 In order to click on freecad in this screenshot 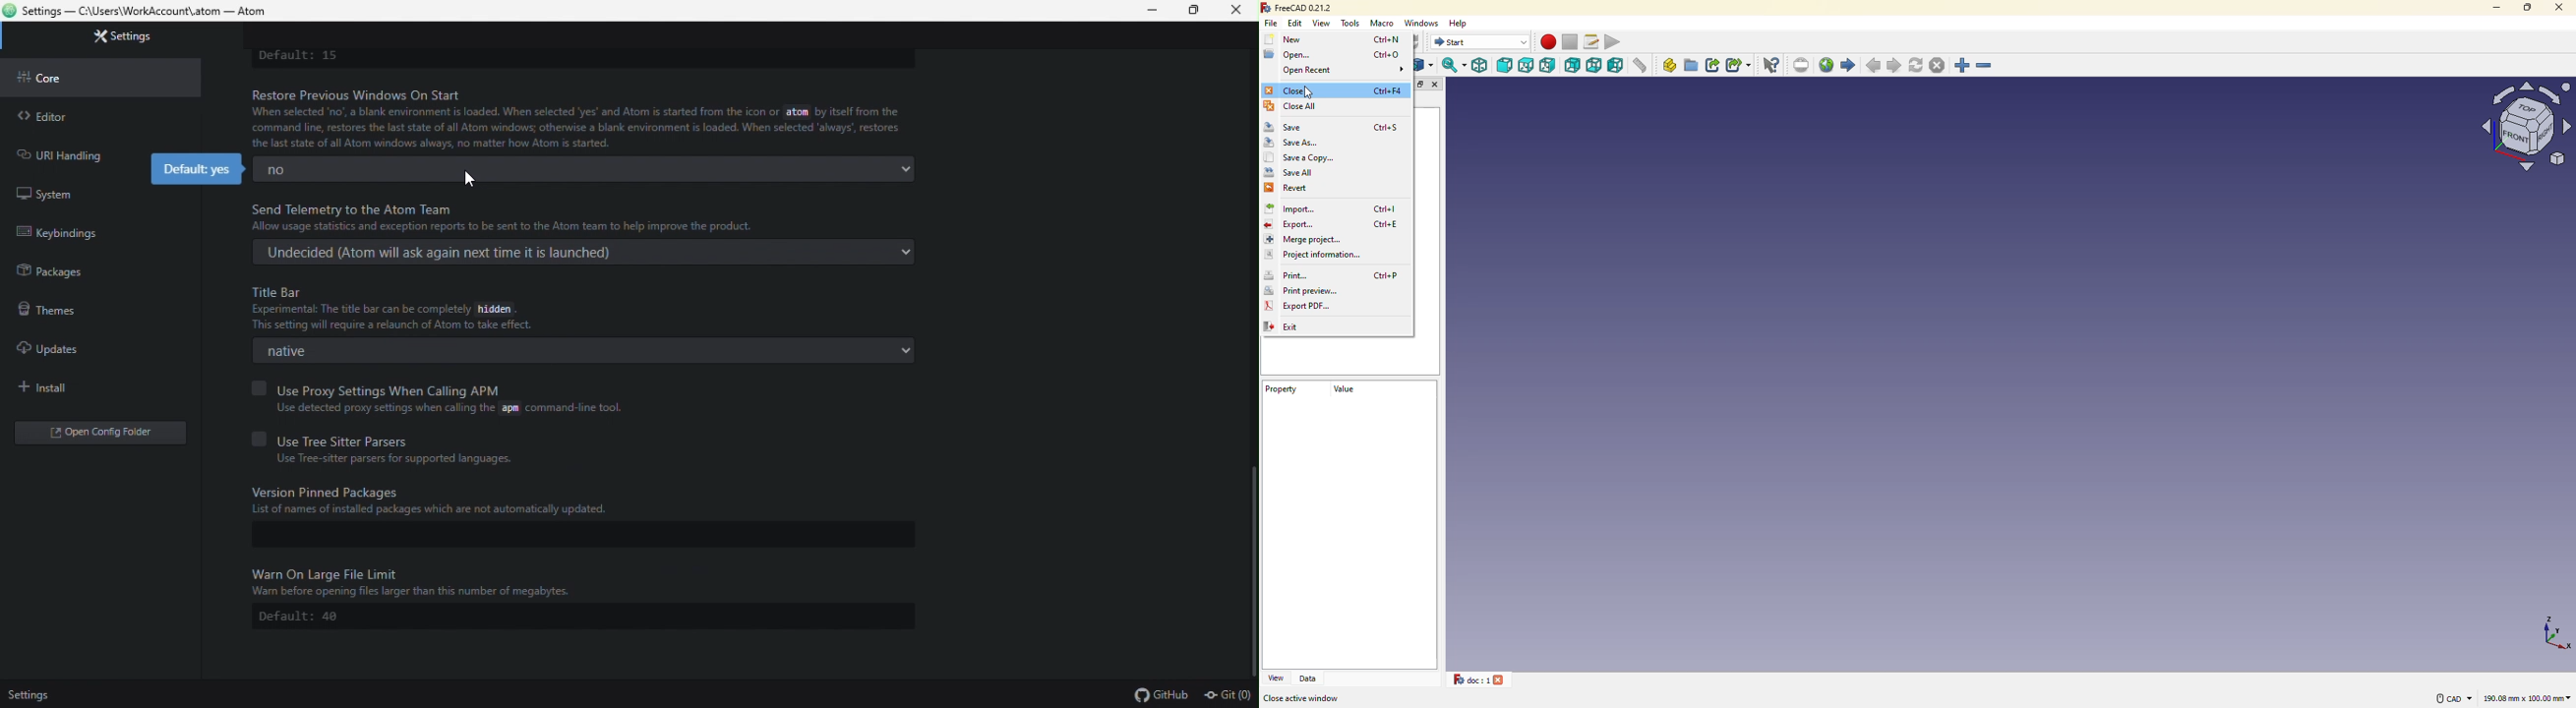, I will do `click(1298, 8)`.